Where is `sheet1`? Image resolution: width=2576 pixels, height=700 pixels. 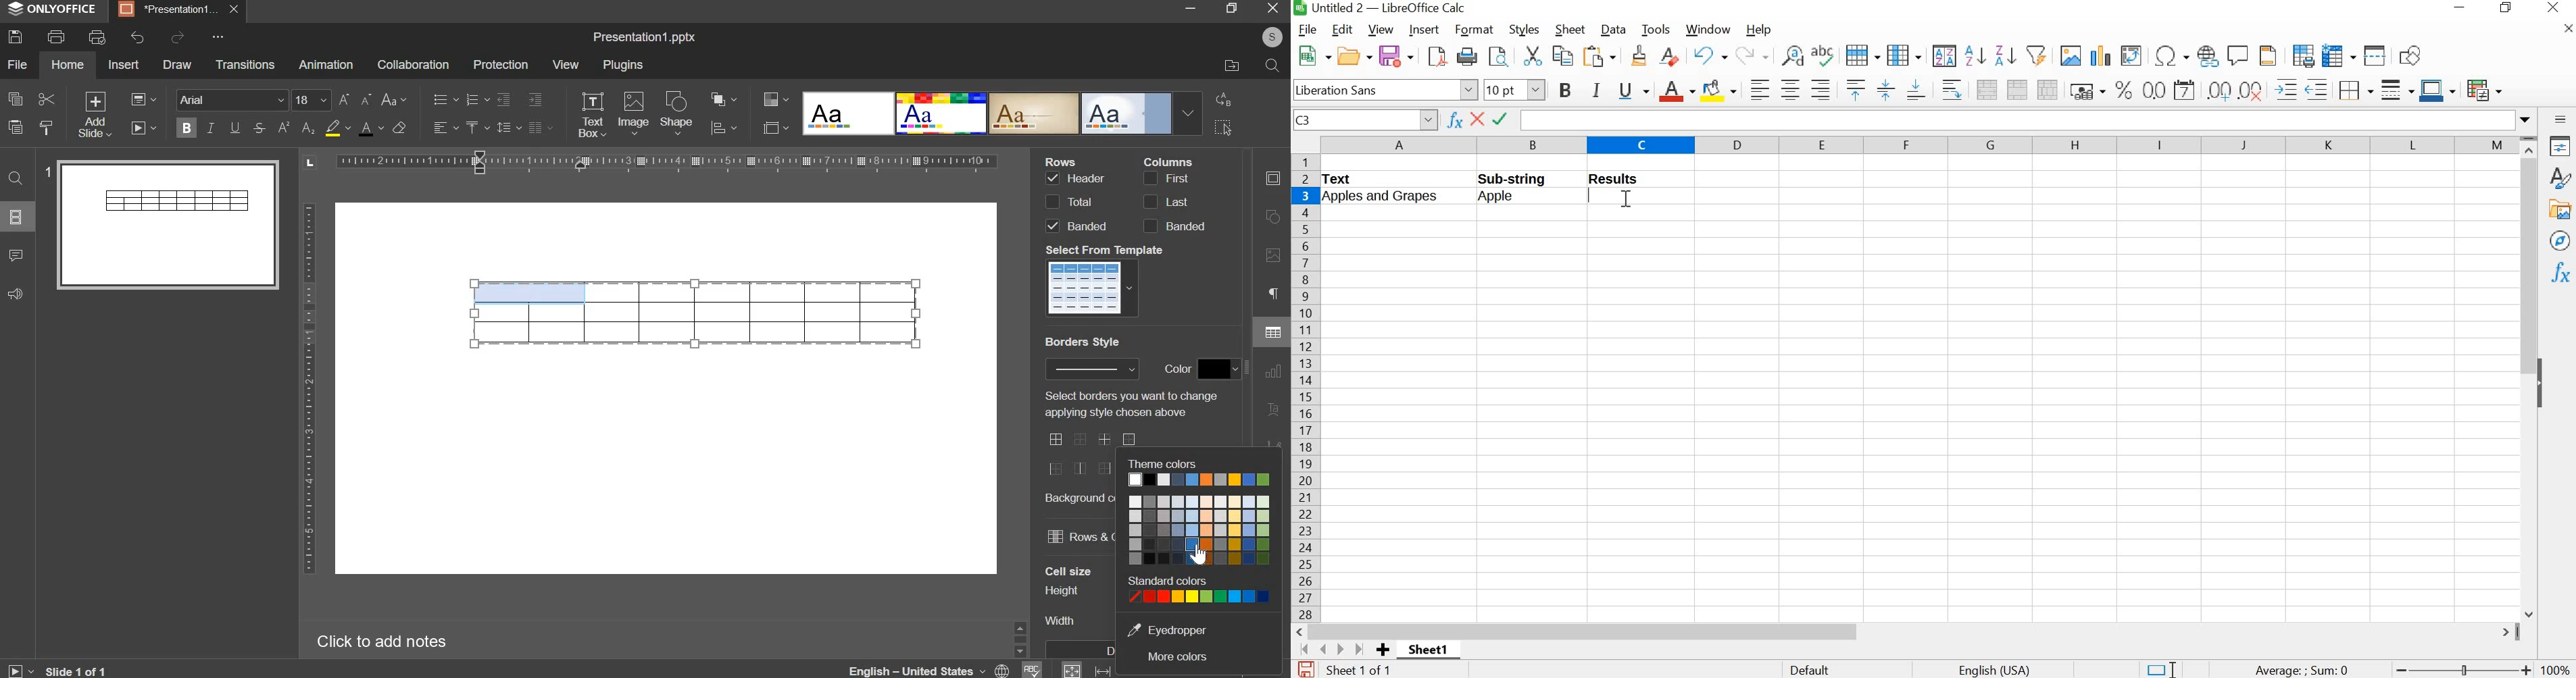 sheet1 is located at coordinates (1427, 651).